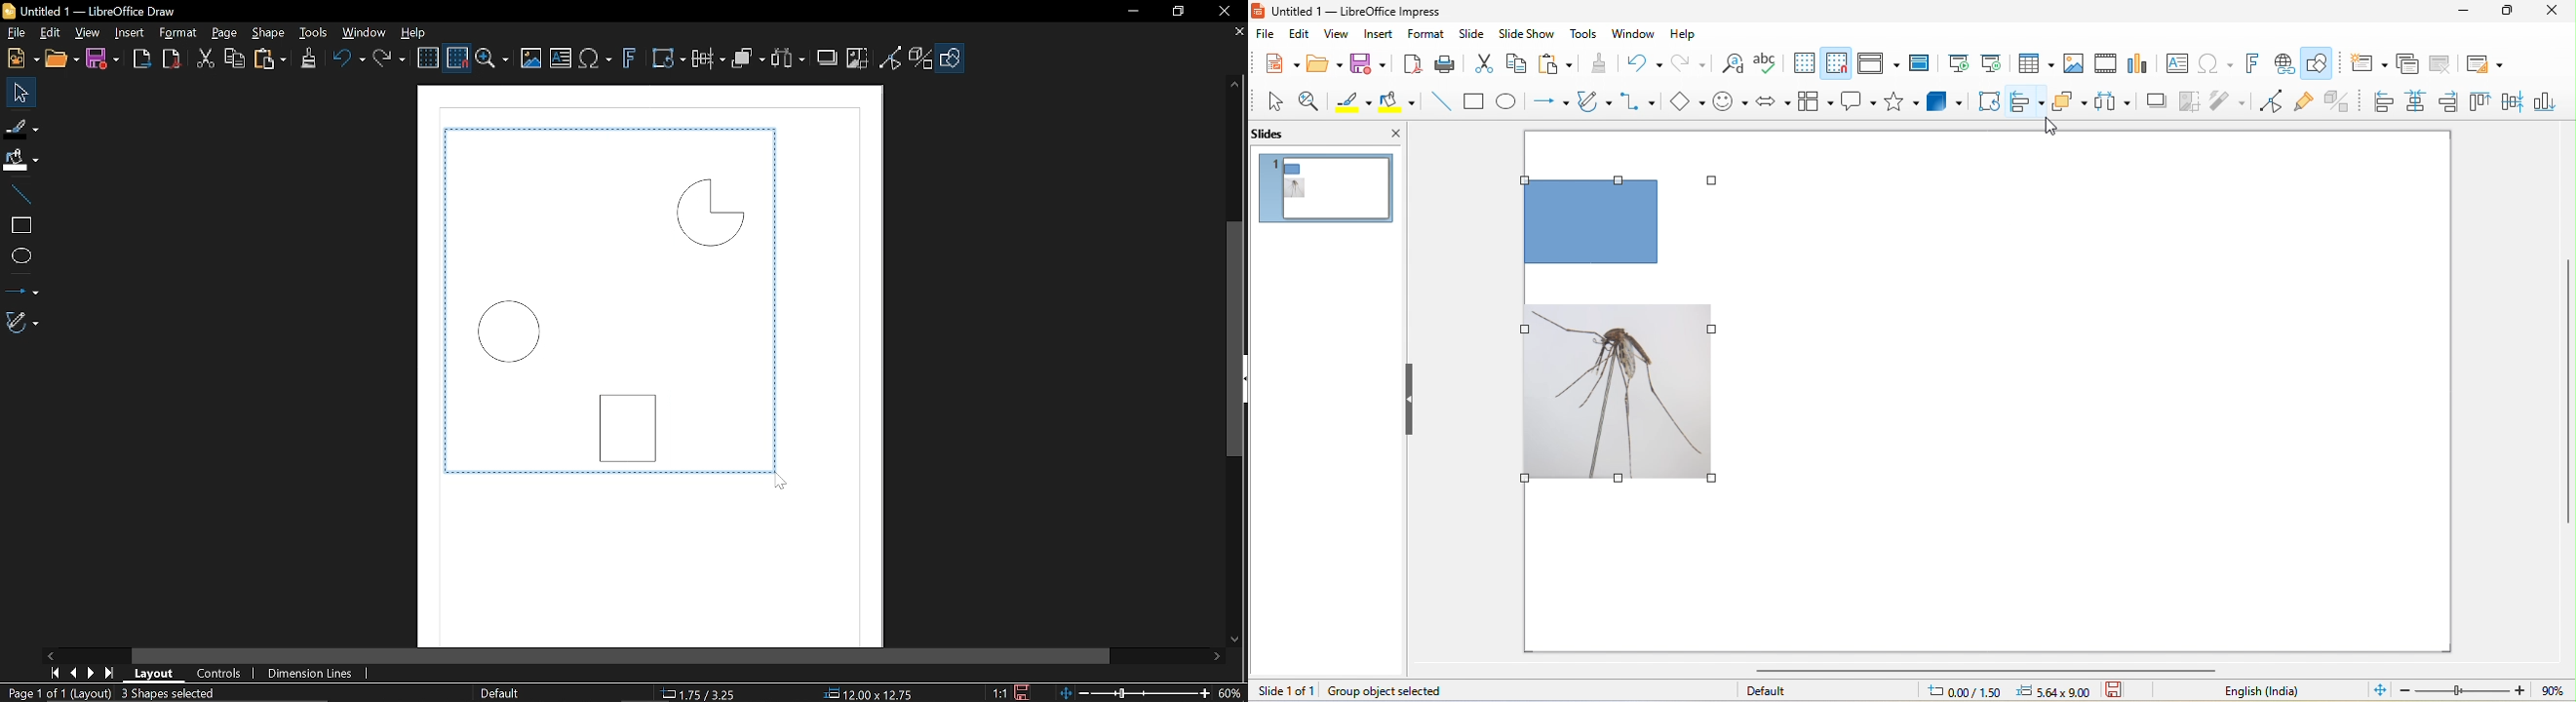  I want to click on Circle, so click(511, 332).